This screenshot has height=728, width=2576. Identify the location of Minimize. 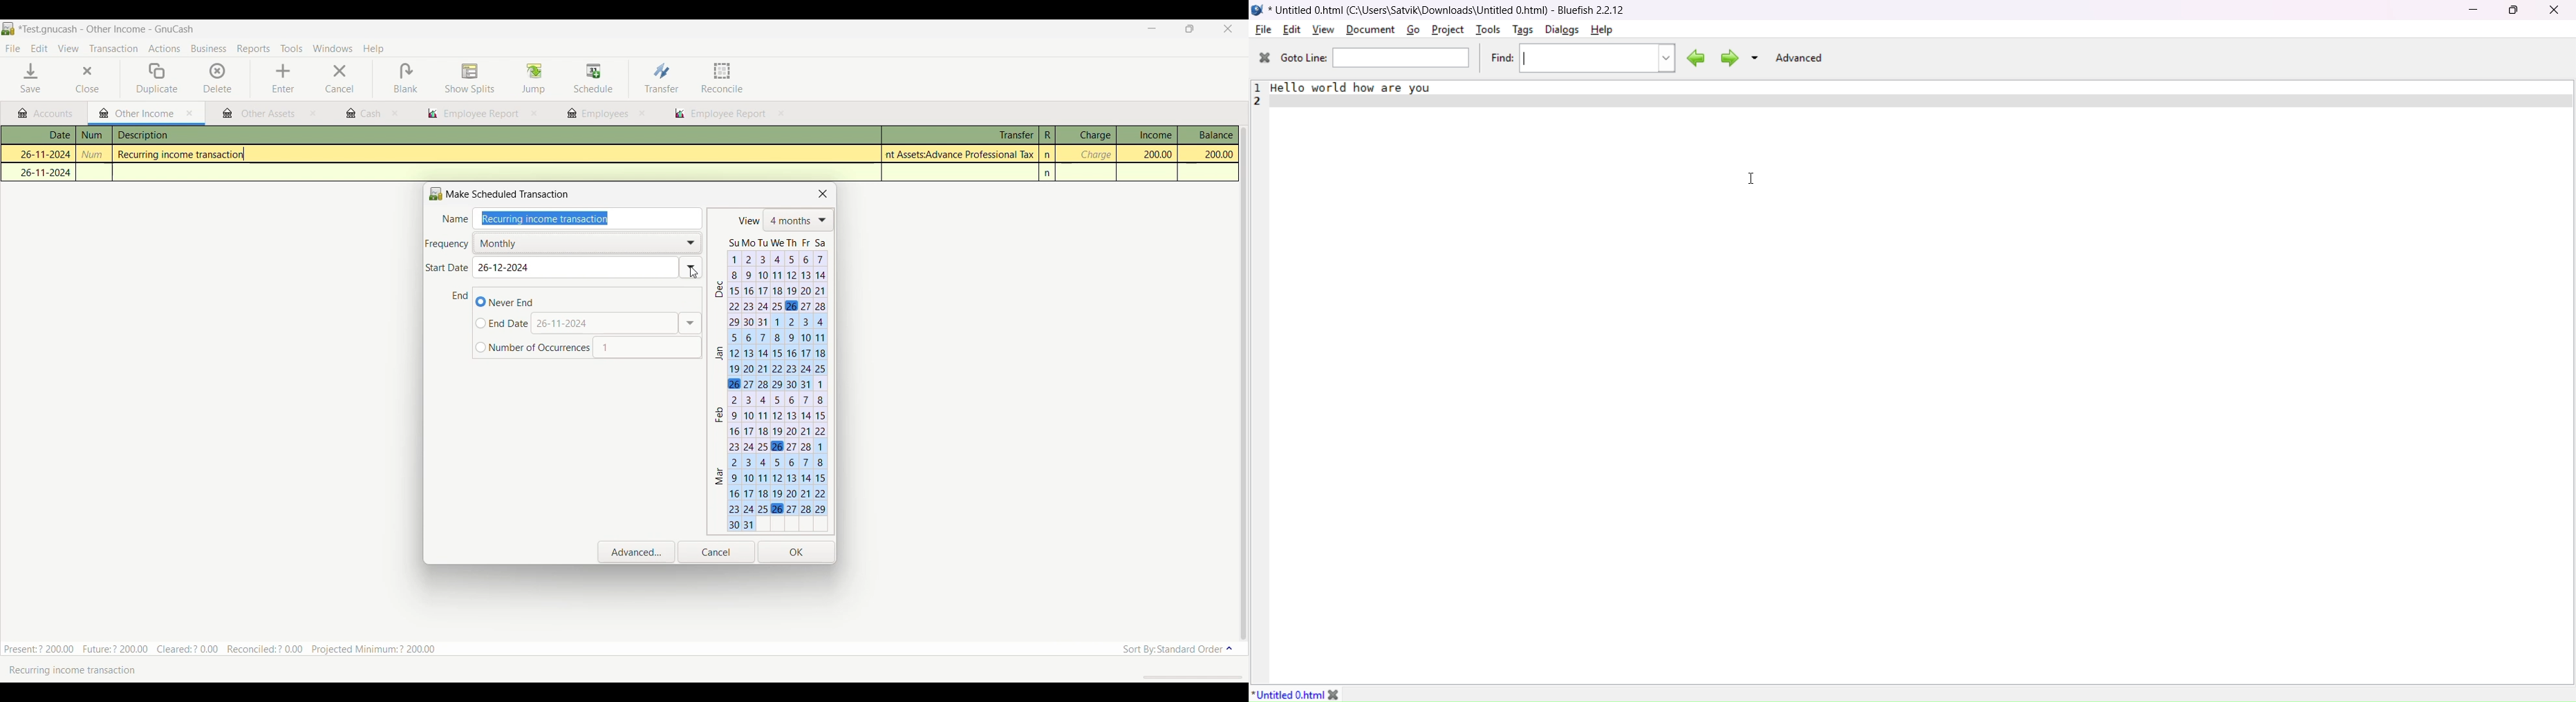
(1147, 29).